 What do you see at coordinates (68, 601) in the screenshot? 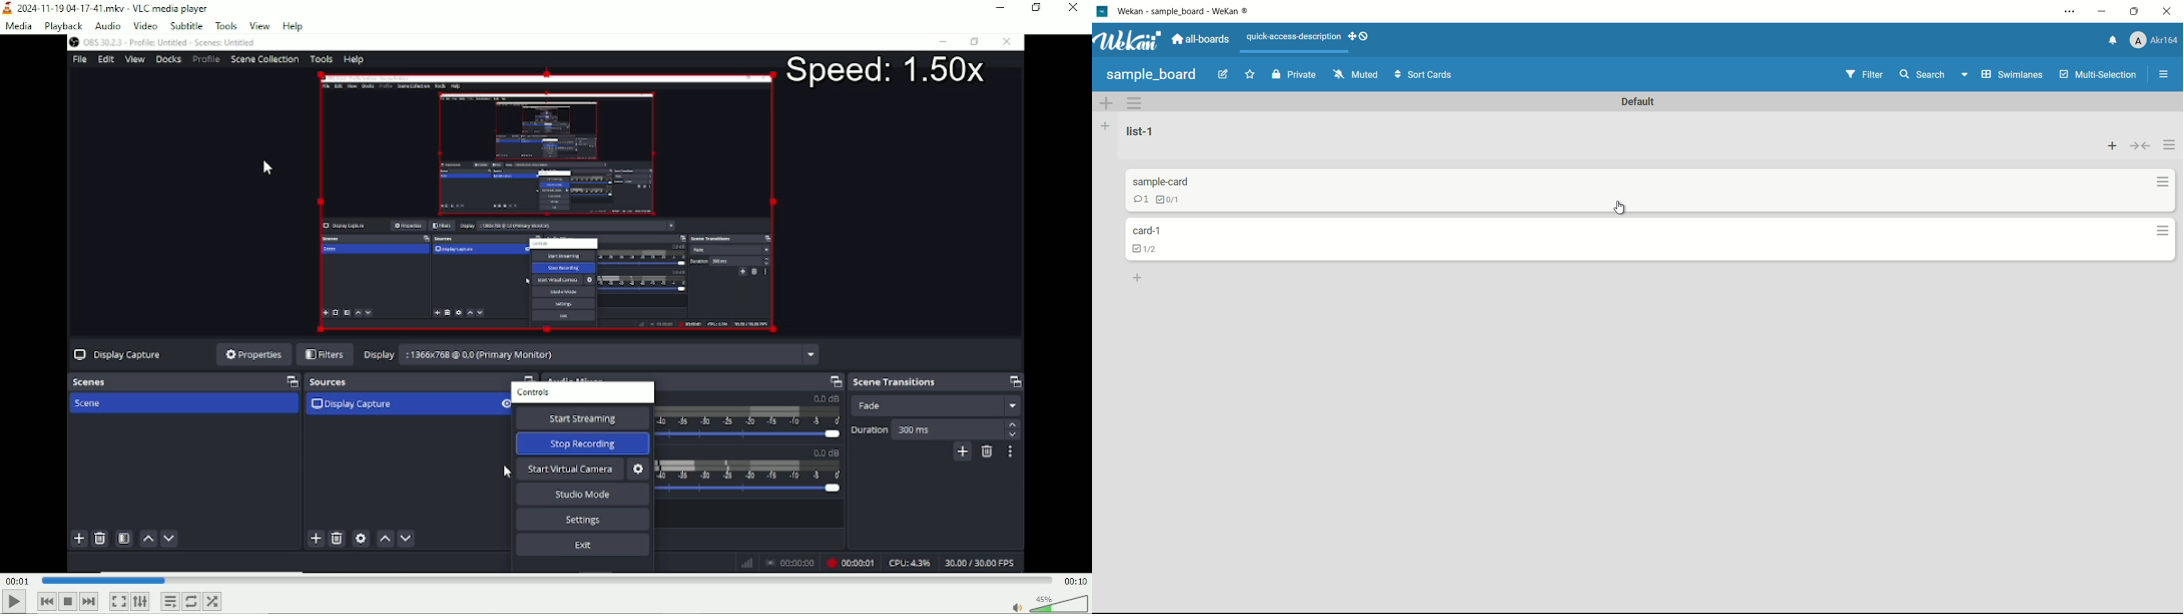
I see `Stop playlist` at bounding box center [68, 601].